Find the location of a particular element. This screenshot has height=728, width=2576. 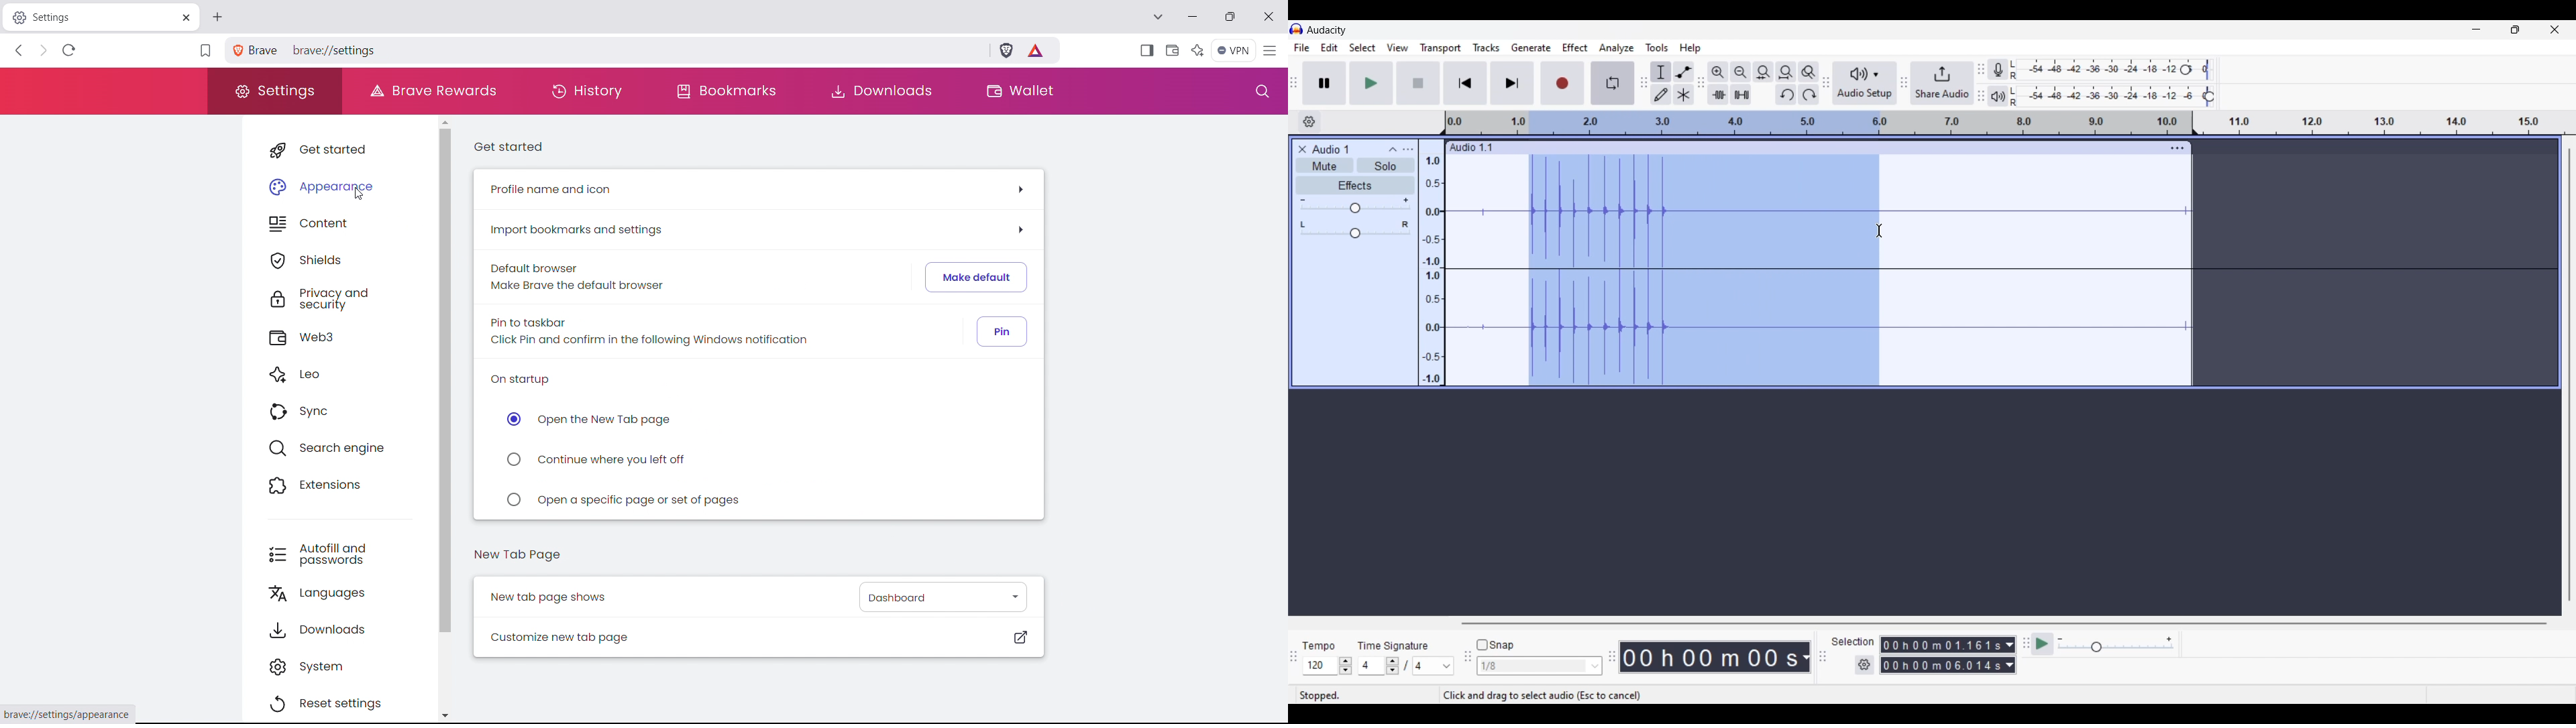

Pause is located at coordinates (1325, 83).